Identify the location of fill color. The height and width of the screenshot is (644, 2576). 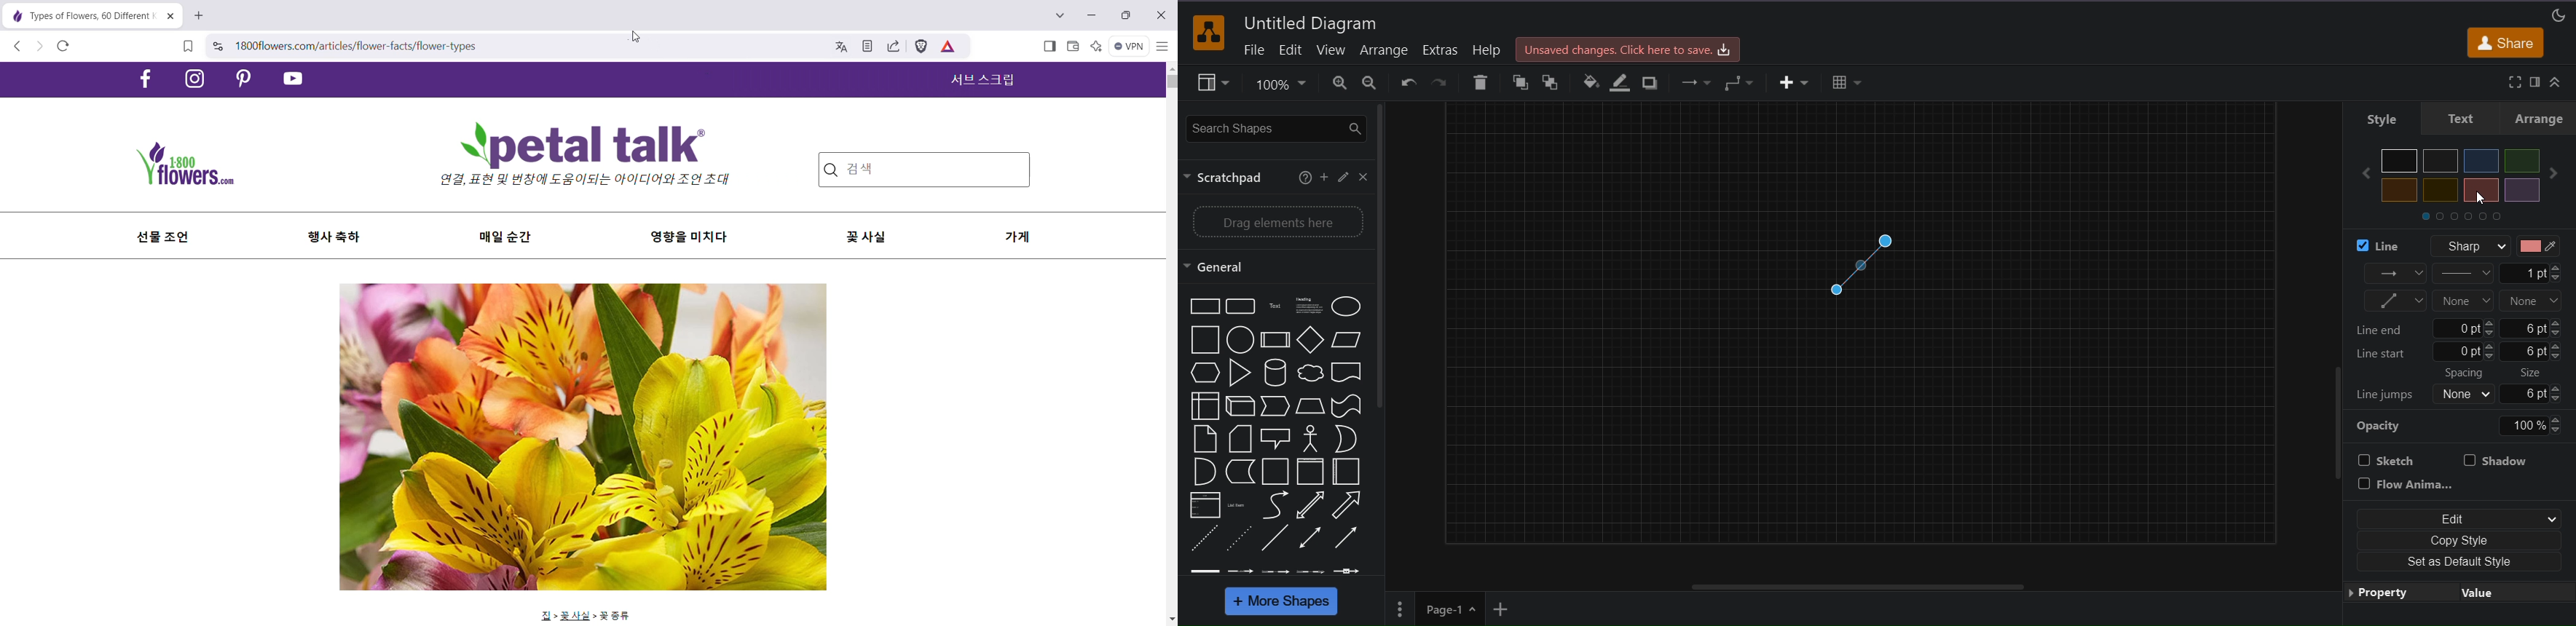
(1591, 80).